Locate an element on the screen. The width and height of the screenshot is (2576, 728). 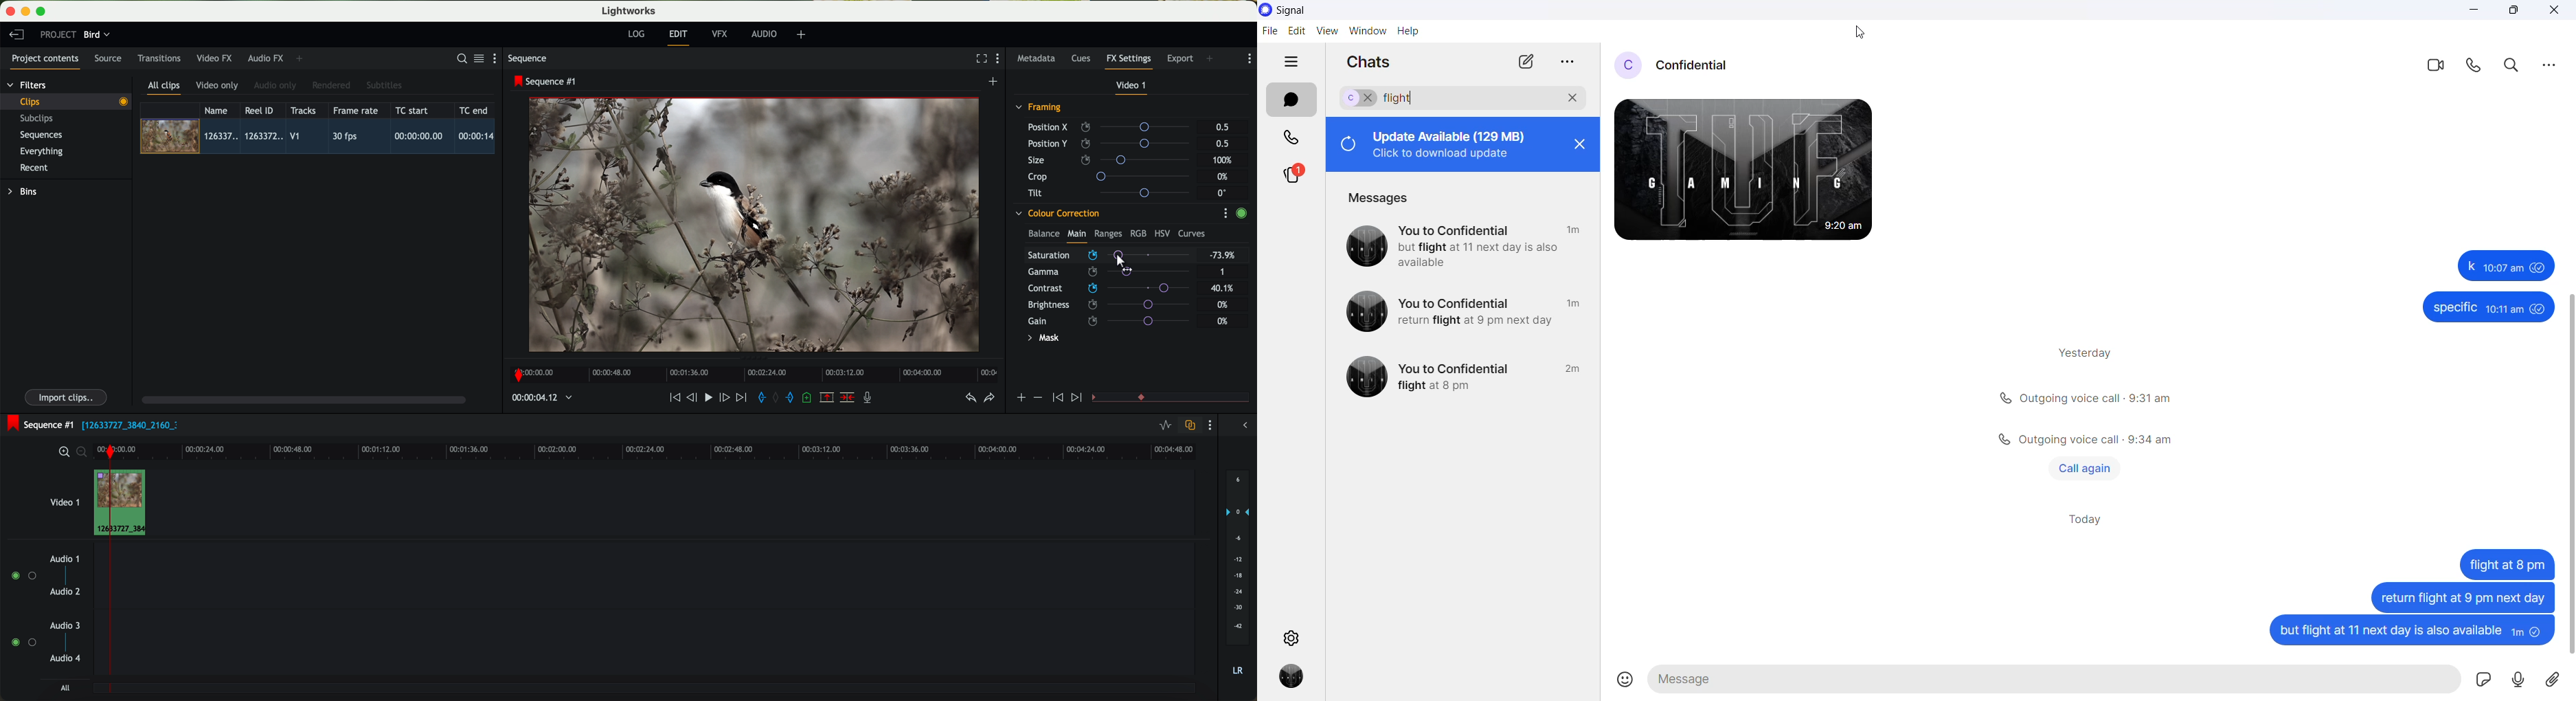
maximize program is located at coordinates (43, 12).